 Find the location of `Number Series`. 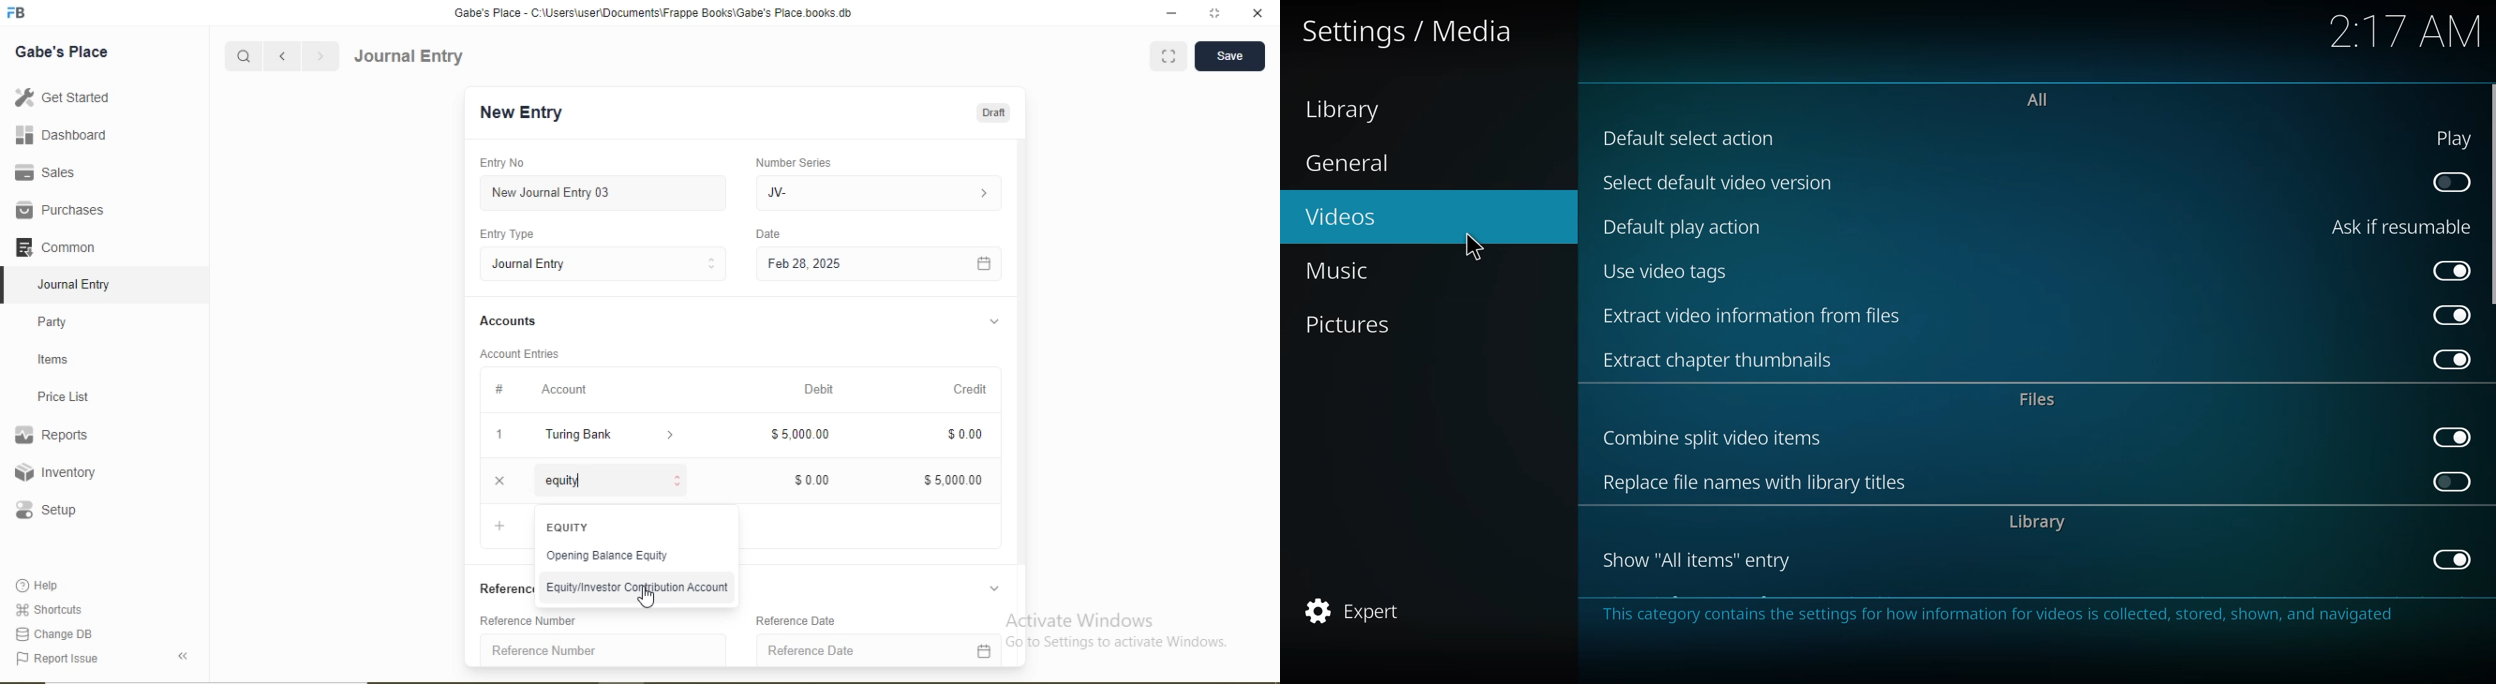

Number Series is located at coordinates (793, 163).